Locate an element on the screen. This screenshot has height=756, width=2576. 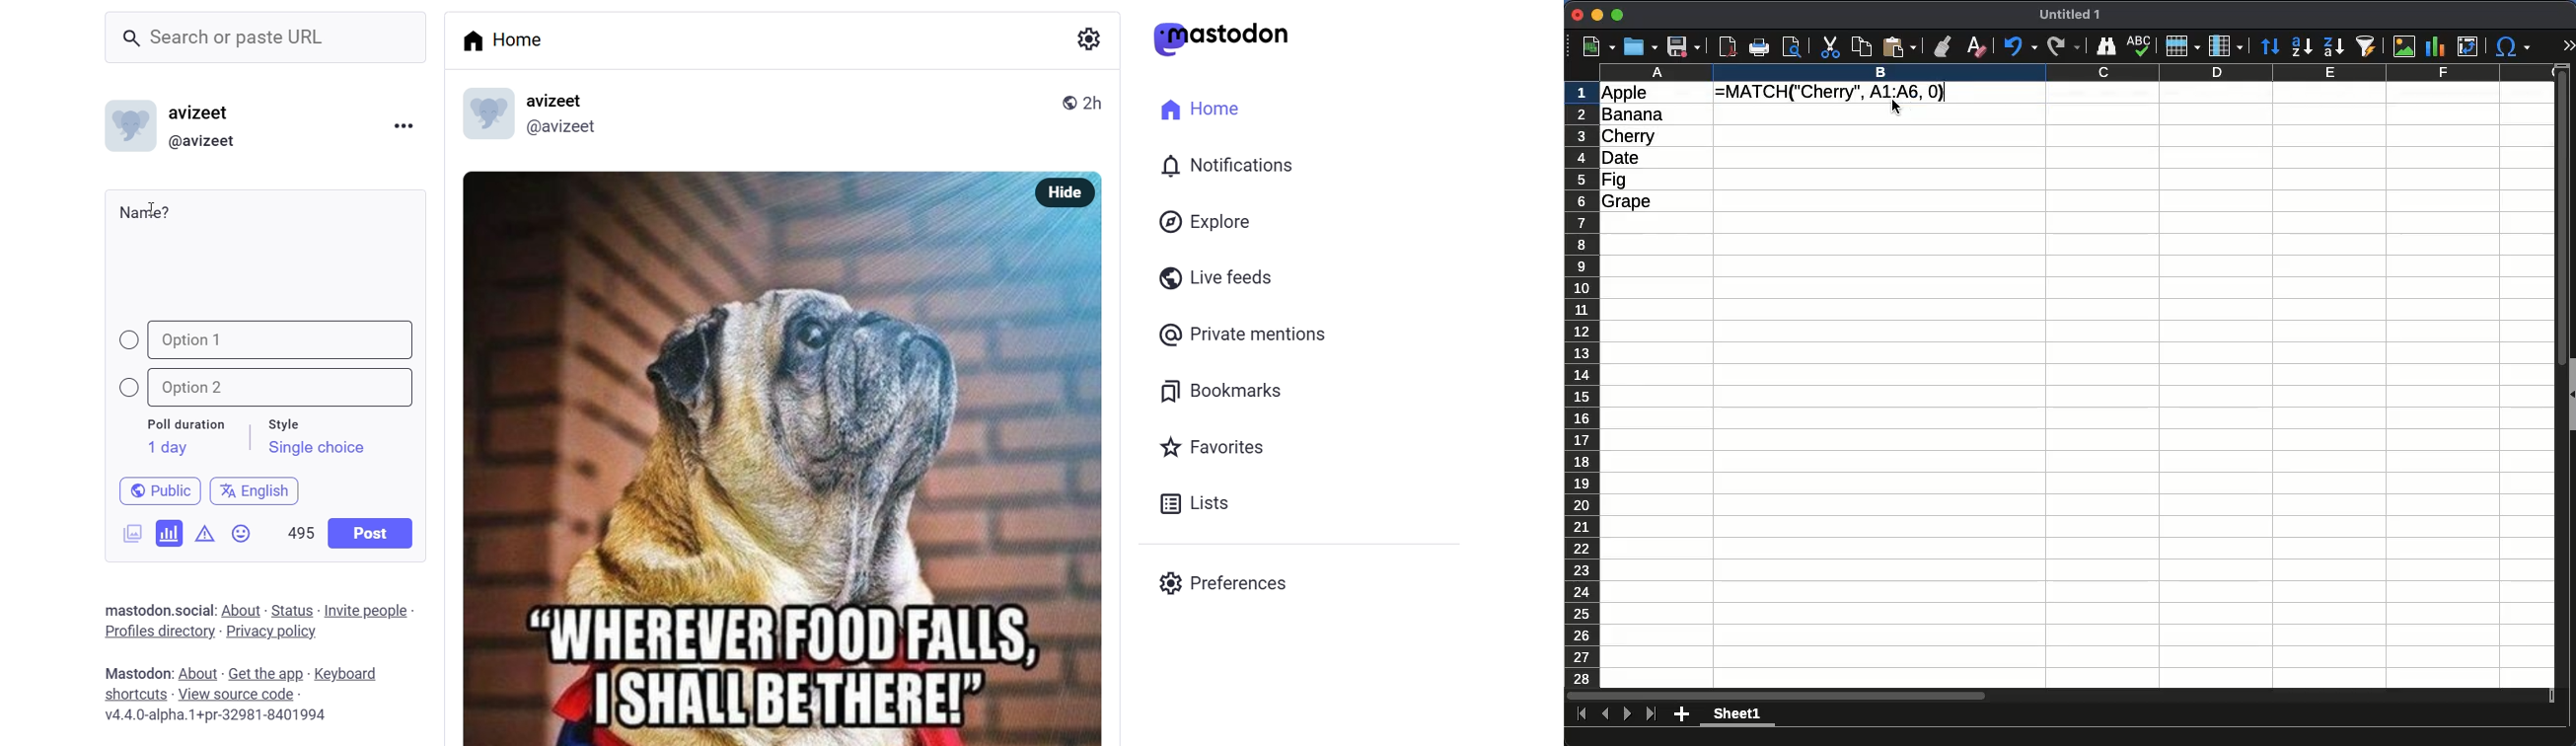
mastodon is located at coordinates (133, 607).